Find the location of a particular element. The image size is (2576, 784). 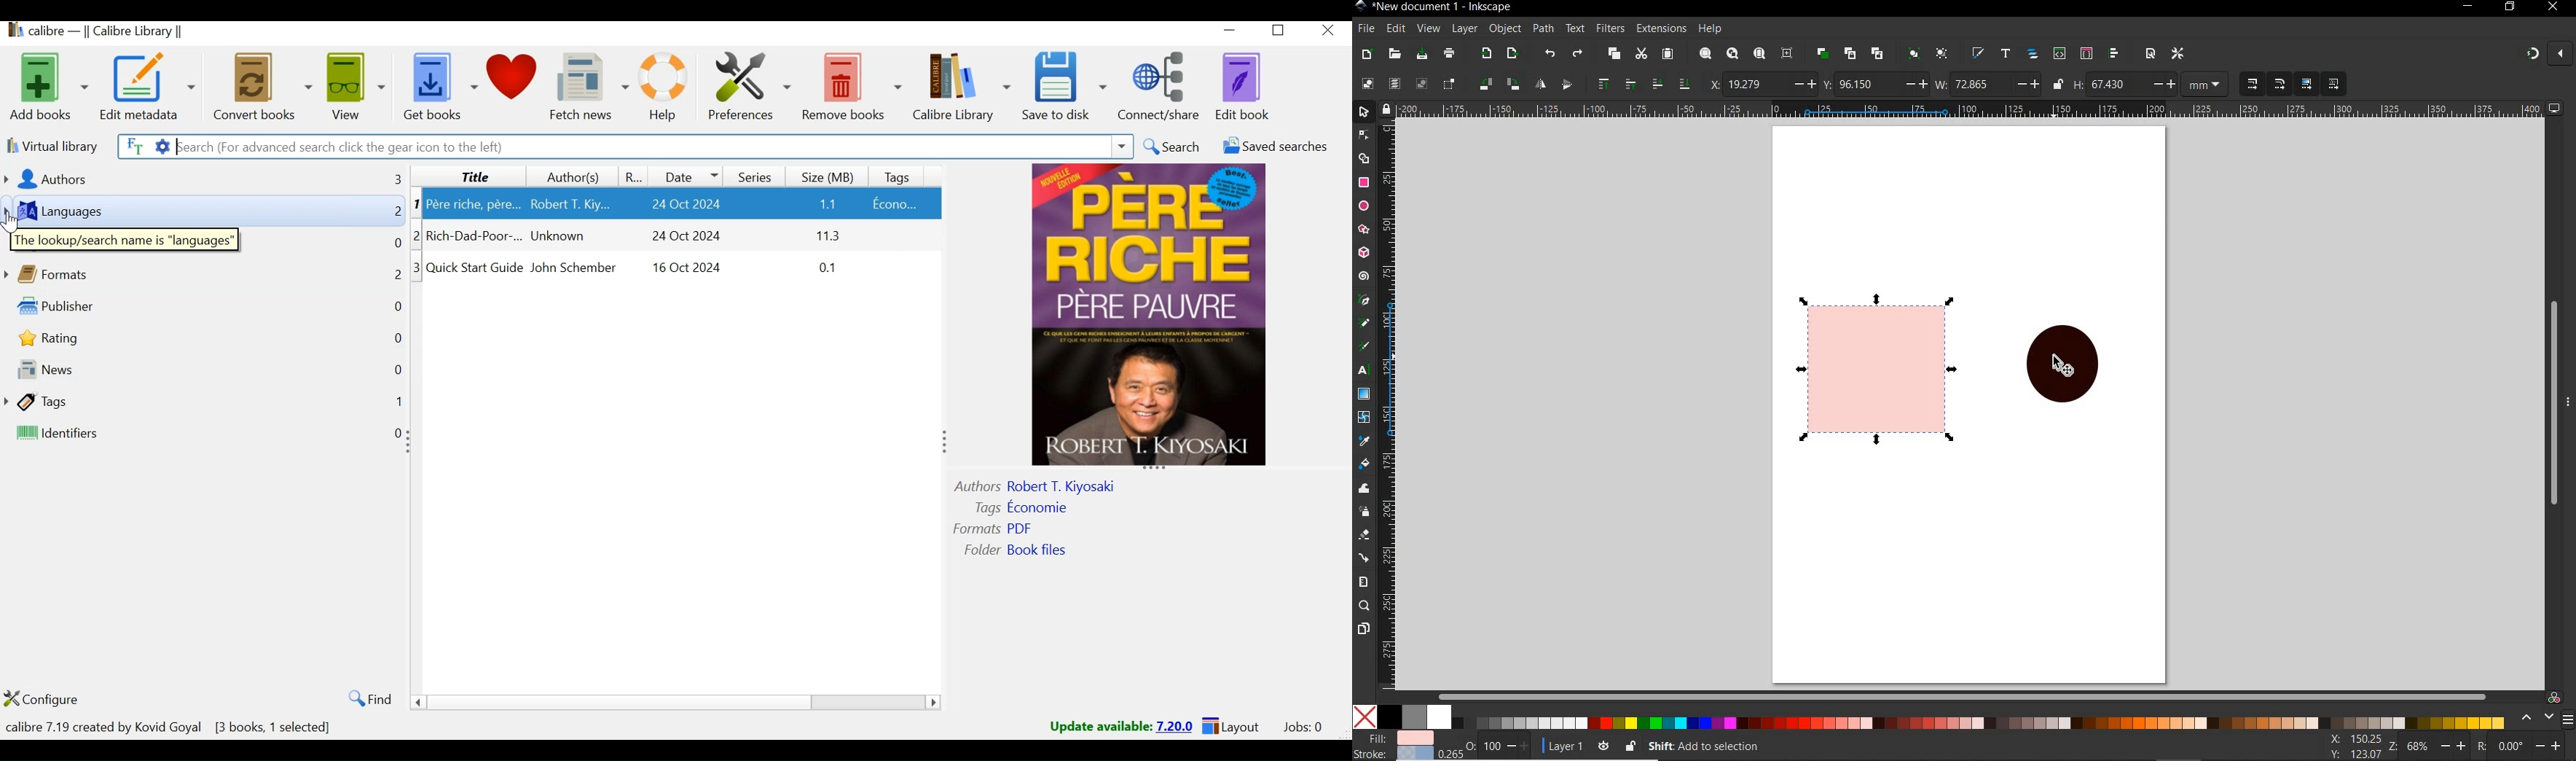

move pattern is located at coordinates (2332, 85).